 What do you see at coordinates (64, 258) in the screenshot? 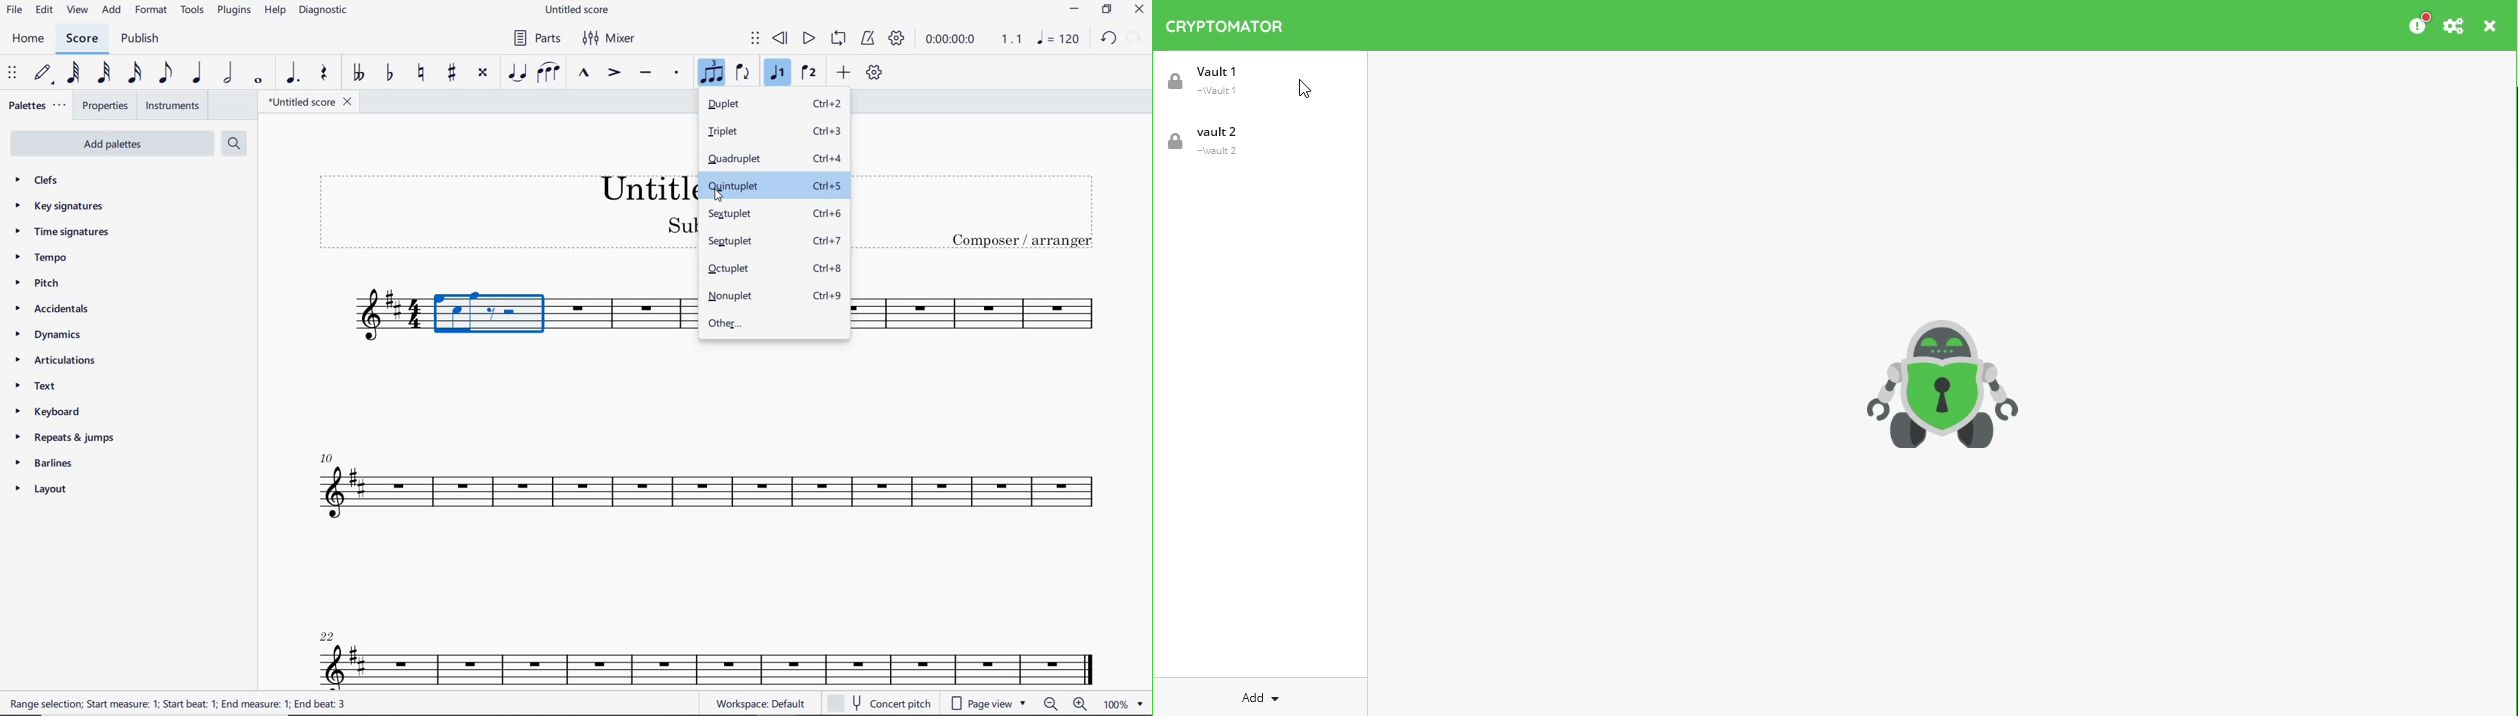
I see `TEMPO` at bounding box center [64, 258].